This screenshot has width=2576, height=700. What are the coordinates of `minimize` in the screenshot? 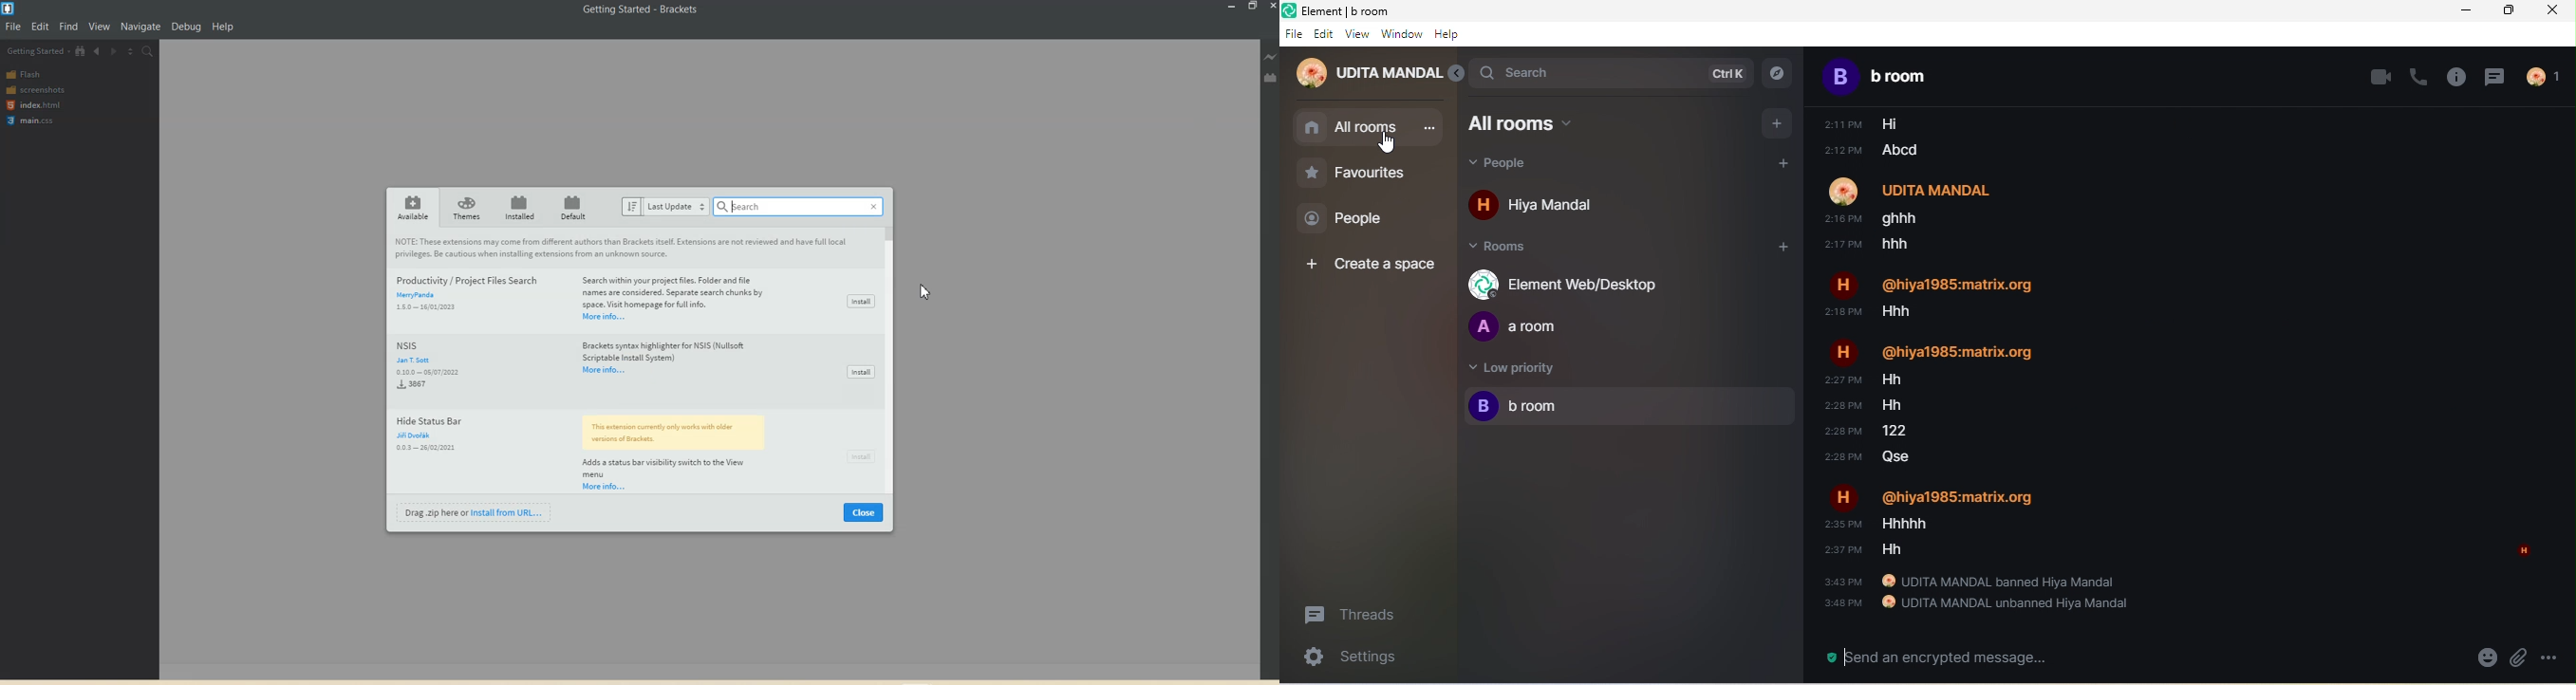 It's located at (2461, 14).